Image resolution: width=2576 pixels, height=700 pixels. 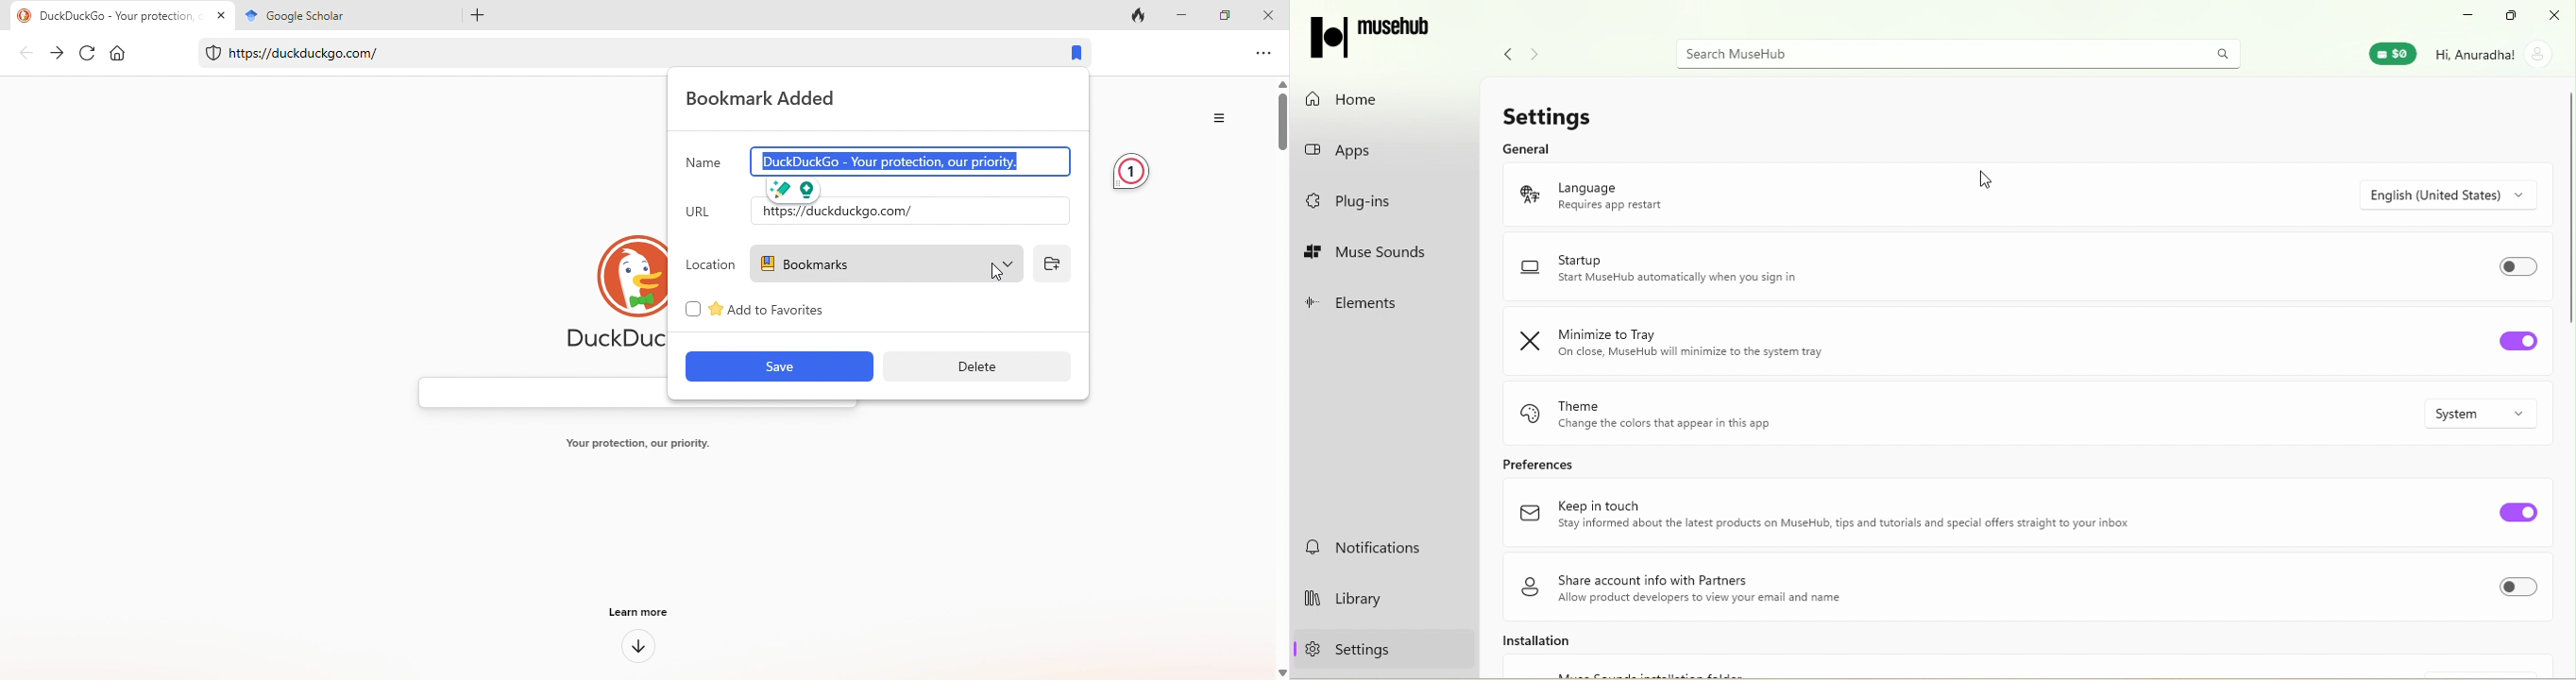 What do you see at coordinates (1527, 150) in the screenshot?
I see `General` at bounding box center [1527, 150].